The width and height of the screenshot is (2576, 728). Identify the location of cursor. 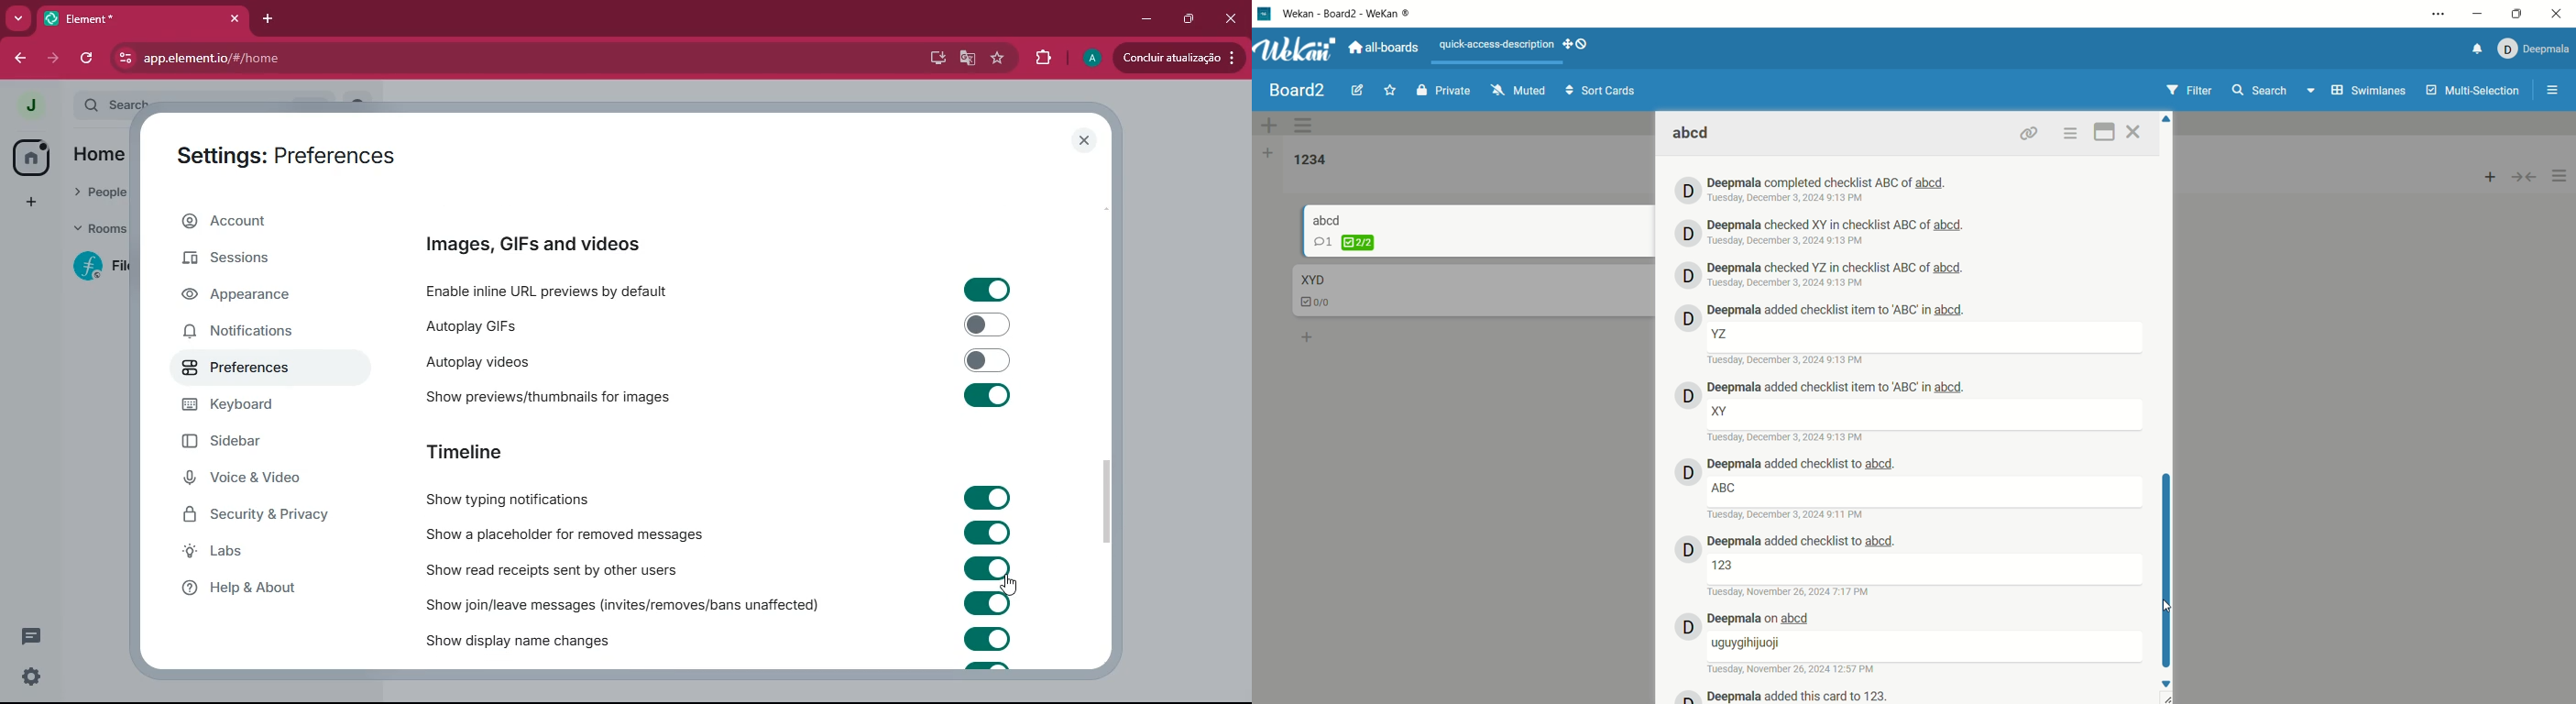
(1008, 585).